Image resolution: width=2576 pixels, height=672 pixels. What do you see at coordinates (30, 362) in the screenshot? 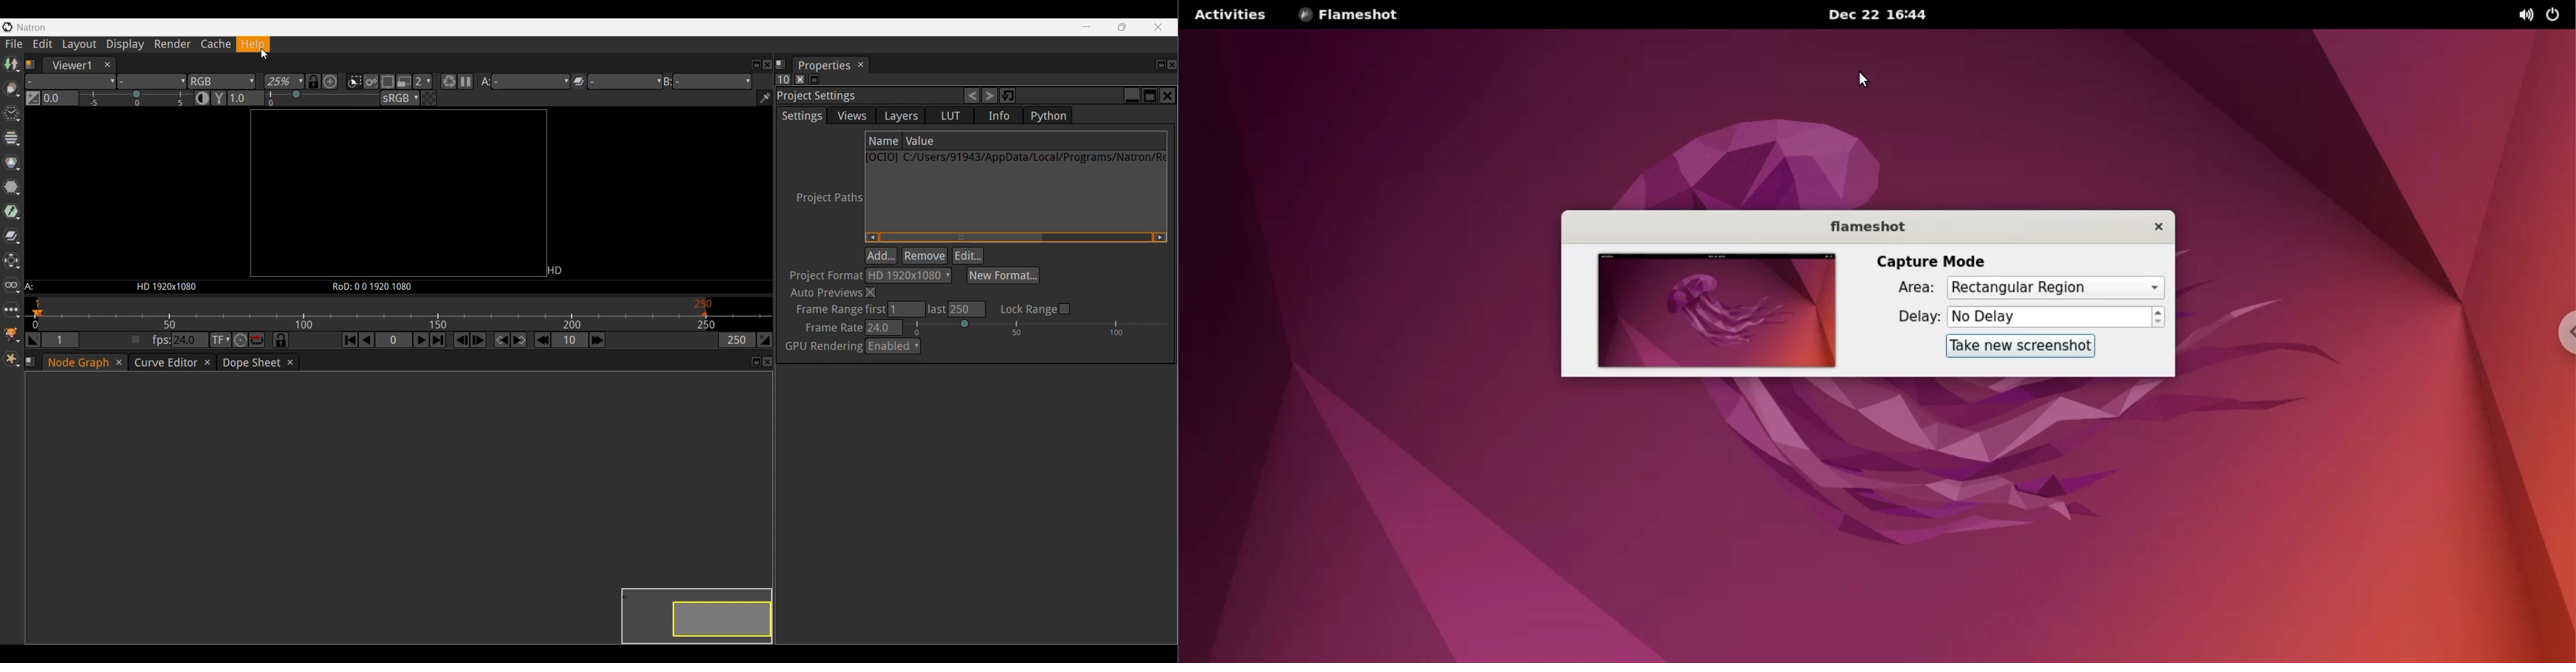
I see `Information about pane 3` at bounding box center [30, 362].